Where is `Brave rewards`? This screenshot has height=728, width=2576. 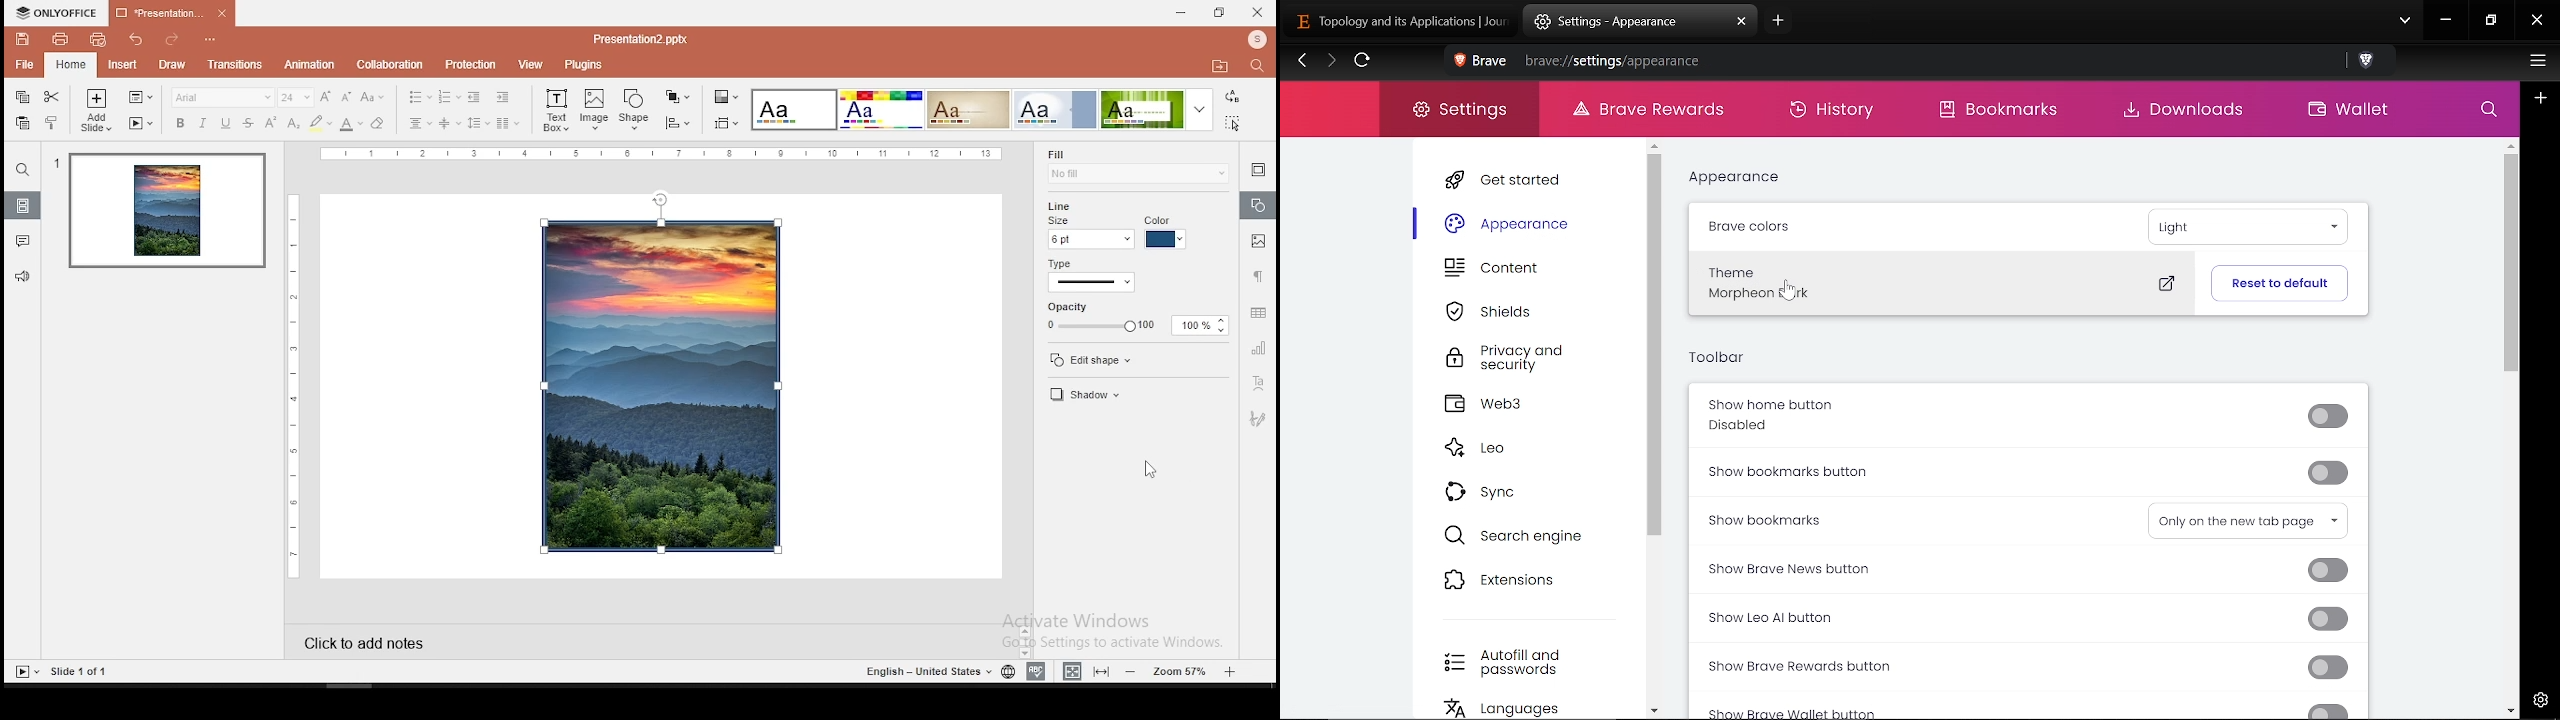 Brave rewards is located at coordinates (1659, 113).